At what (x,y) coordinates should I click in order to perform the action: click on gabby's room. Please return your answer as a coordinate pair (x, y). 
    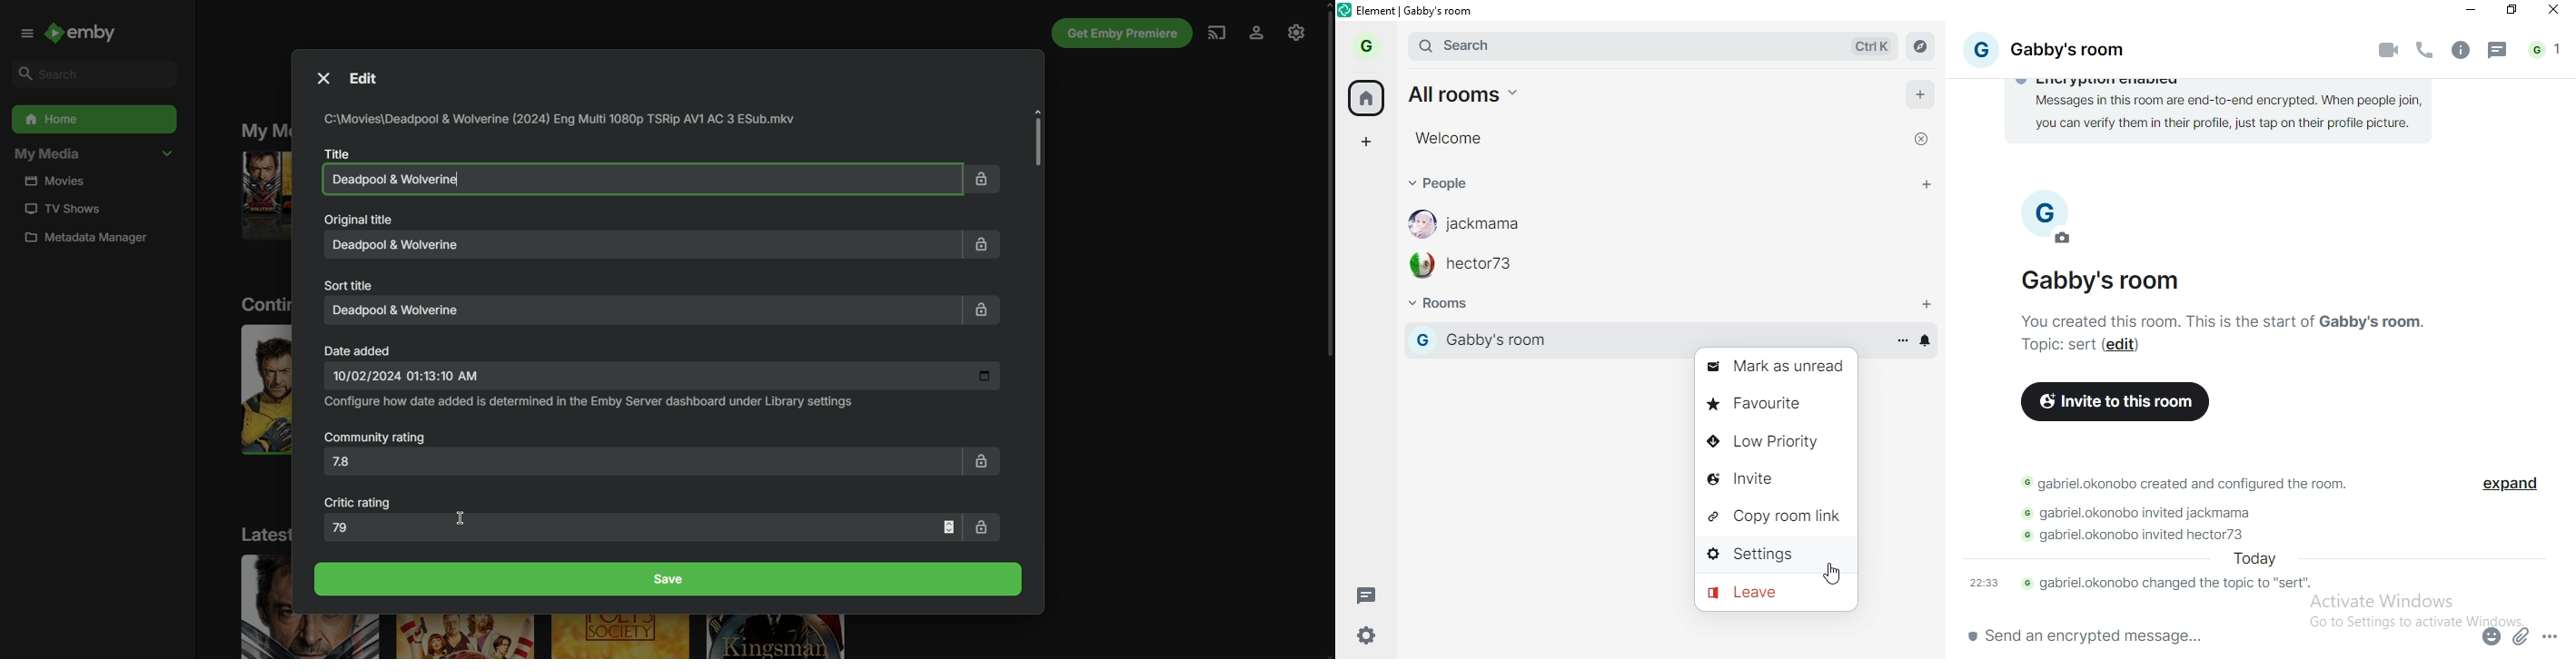
    Looking at the image, I should click on (2106, 280).